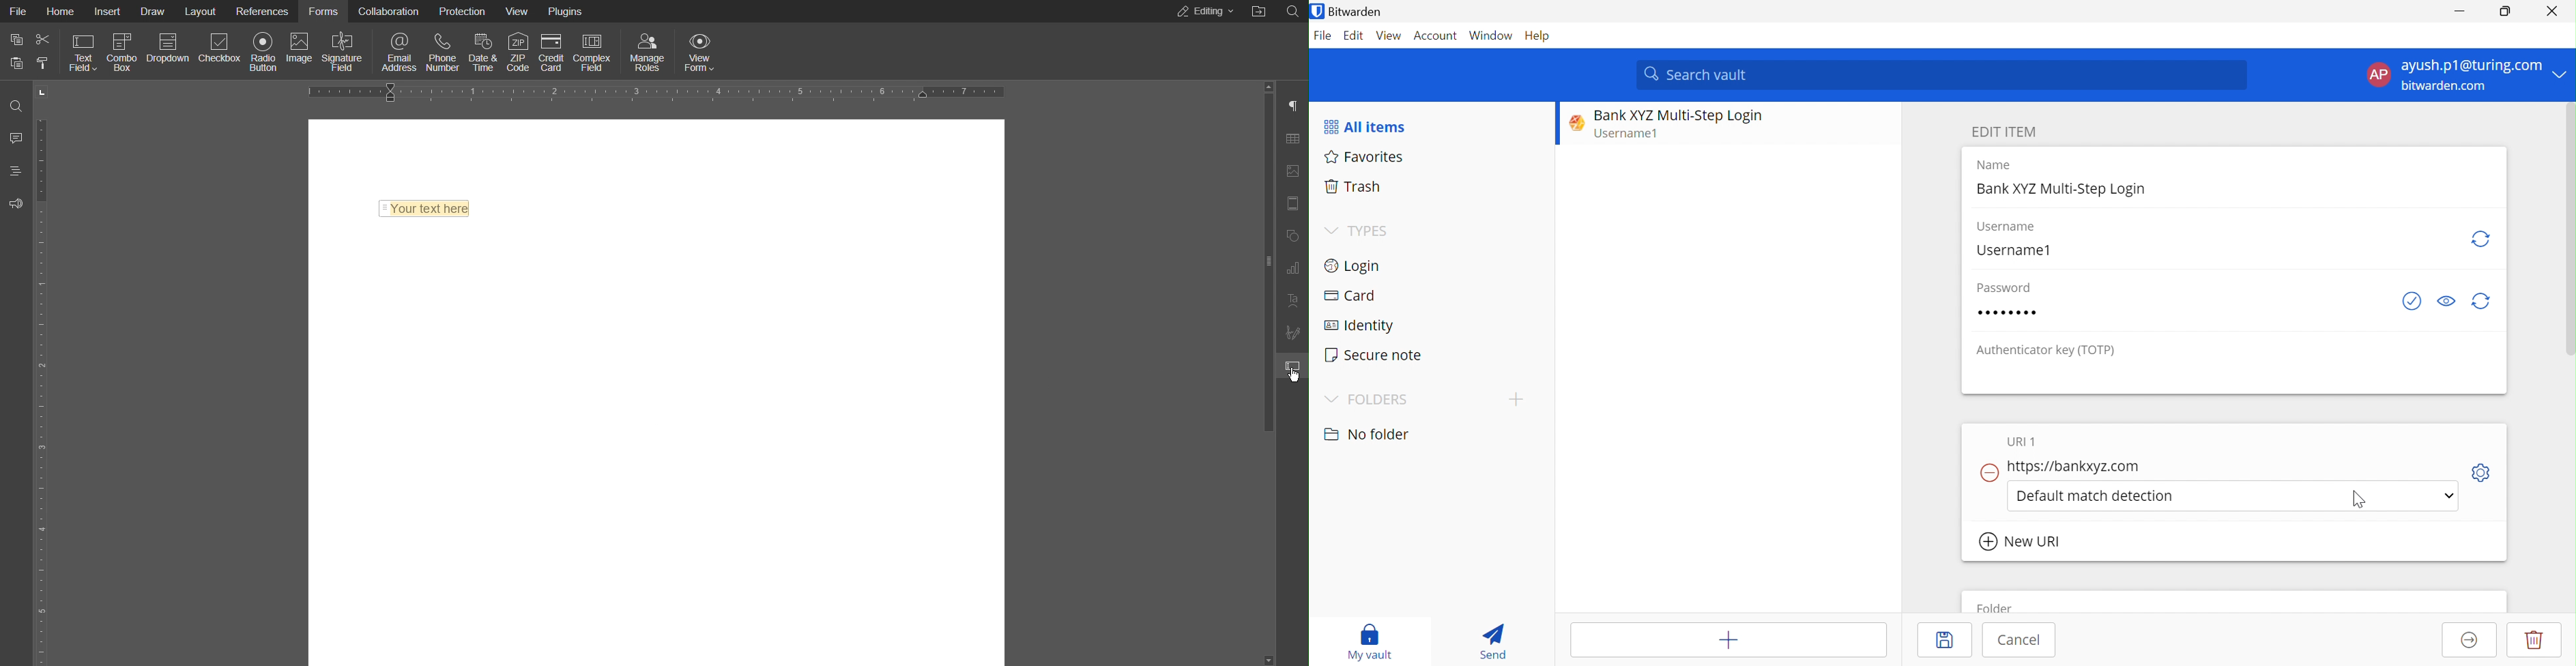  I want to click on Image Settings, so click(1293, 170).